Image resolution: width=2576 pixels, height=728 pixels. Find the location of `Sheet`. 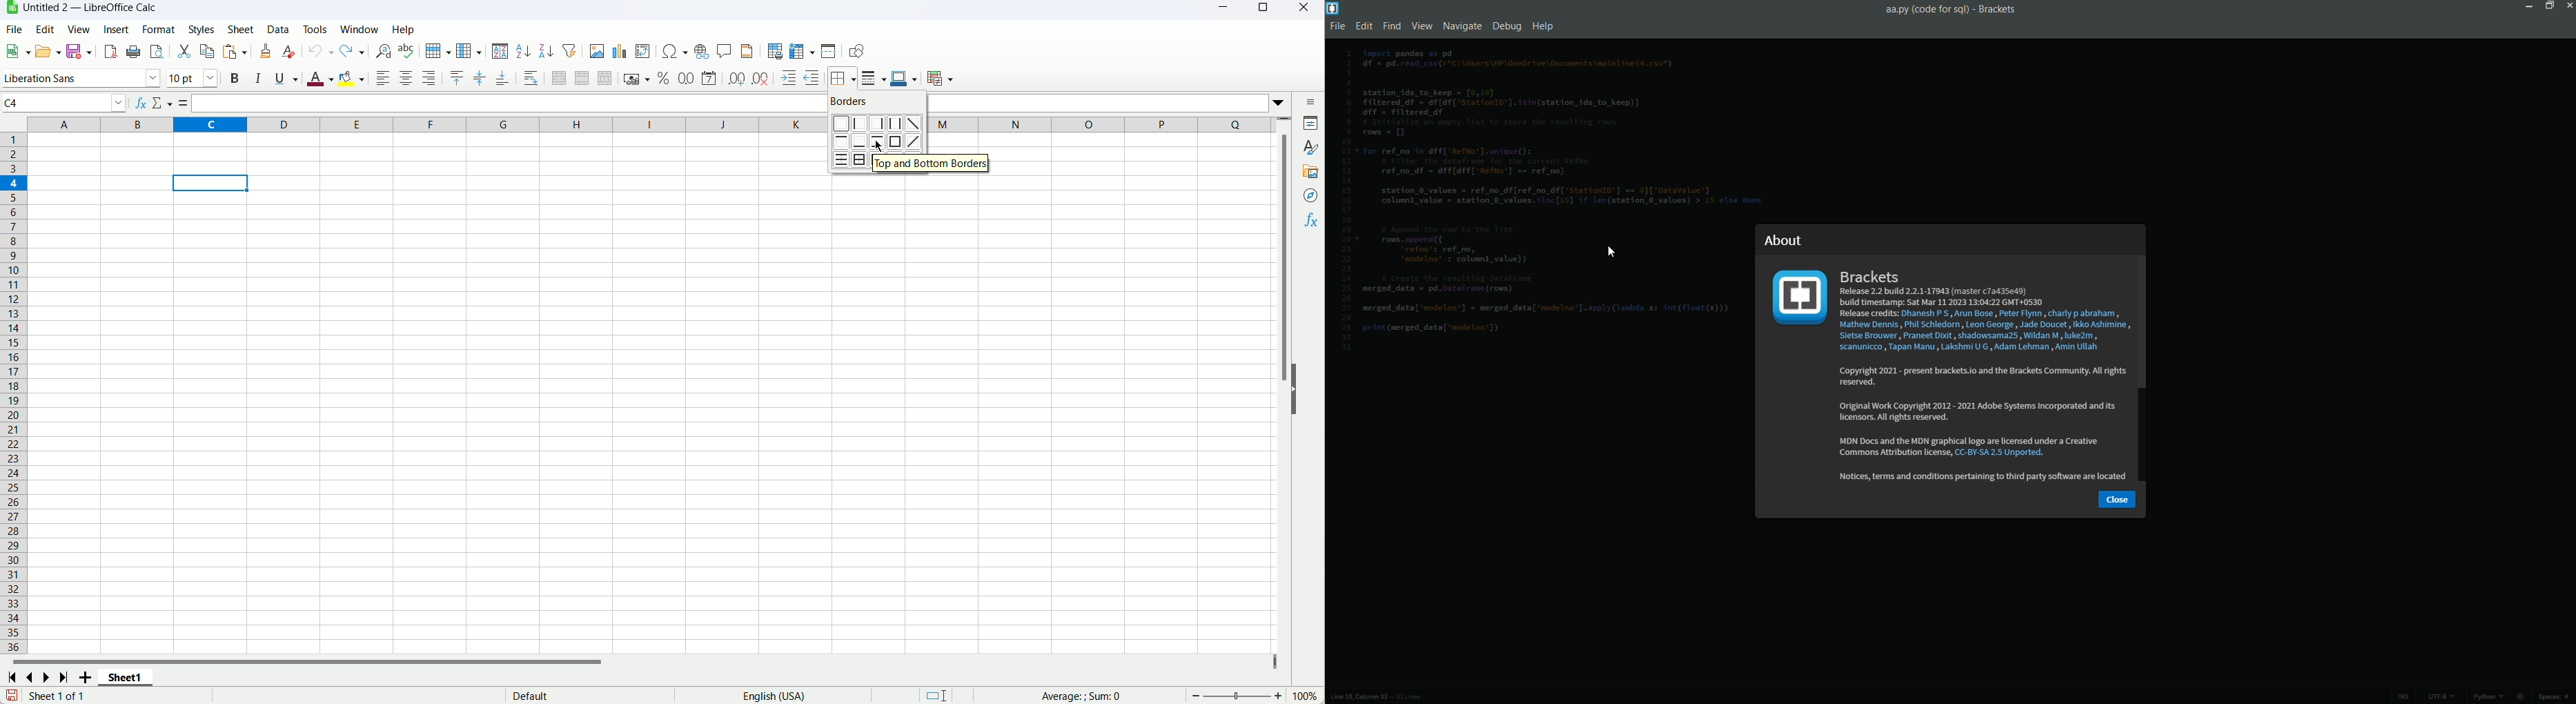

Sheet is located at coordinates (240, 30).